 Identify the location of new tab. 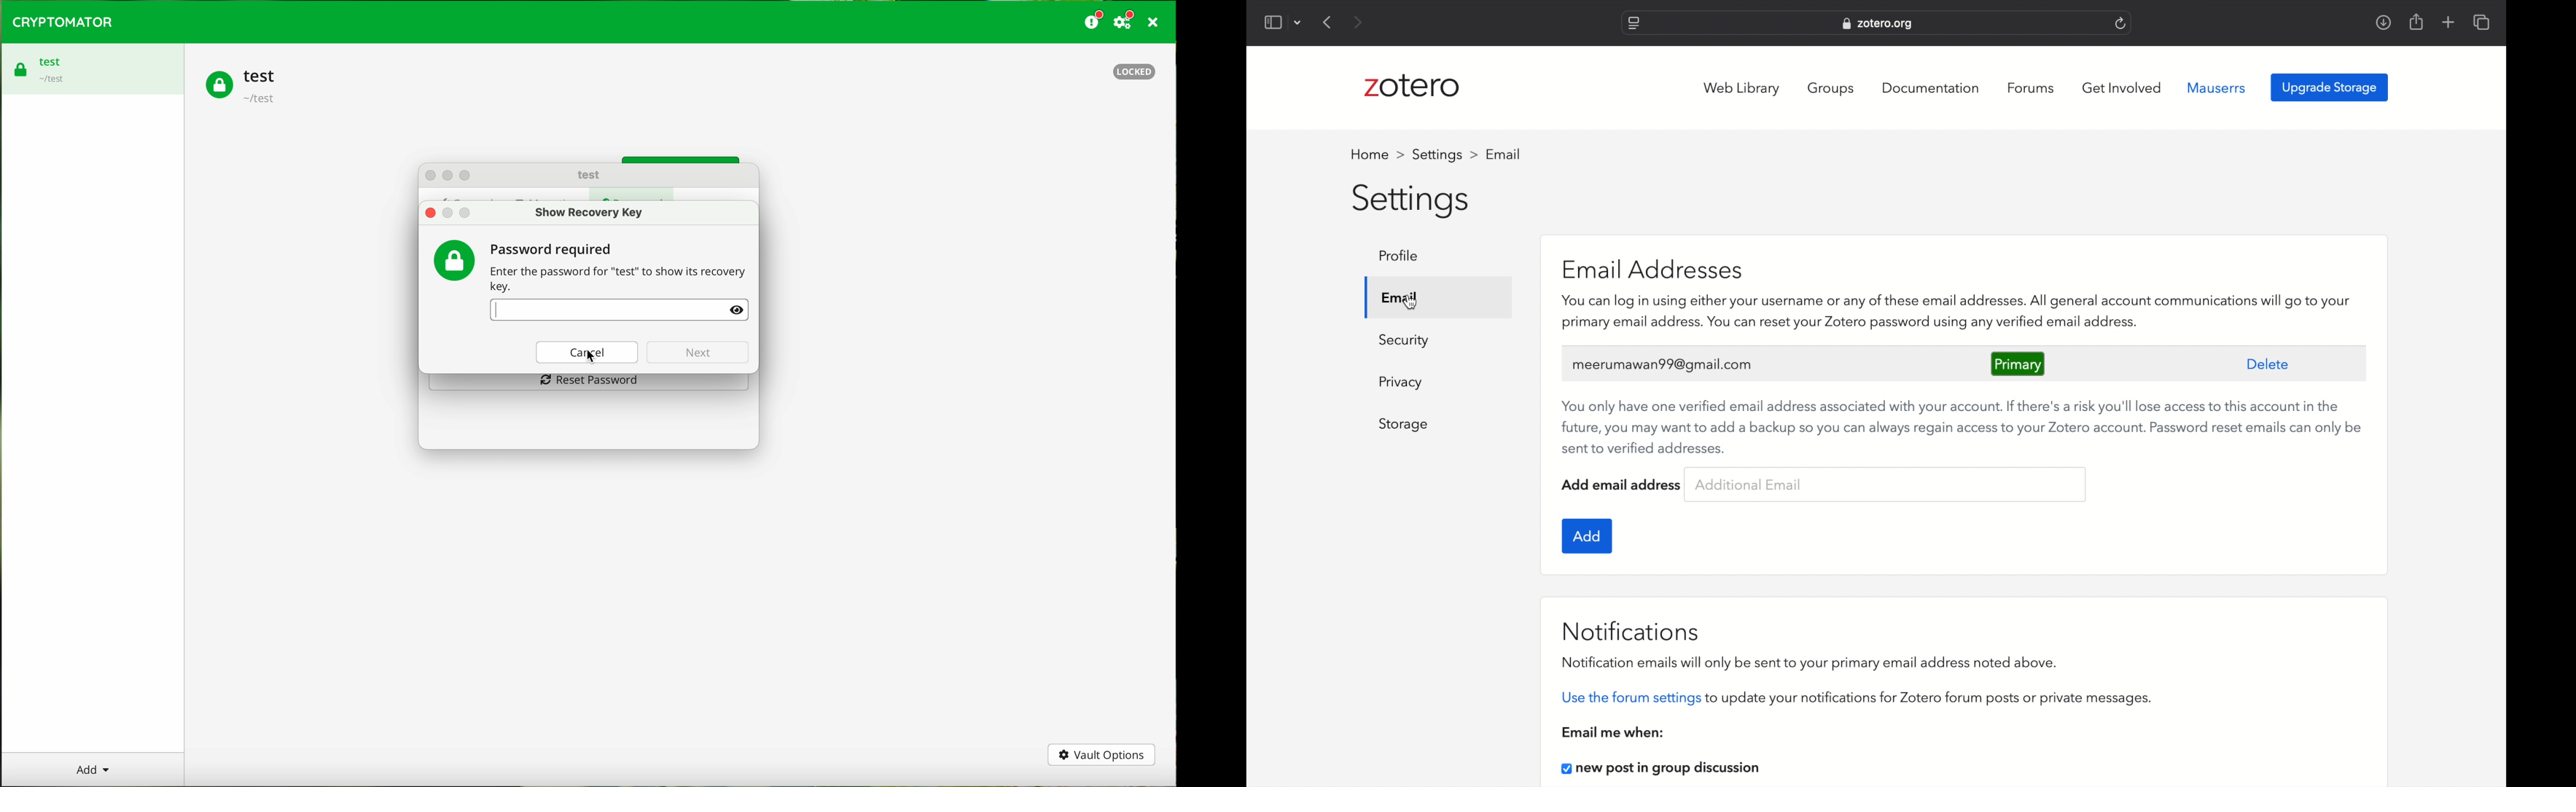
(2448, 23).